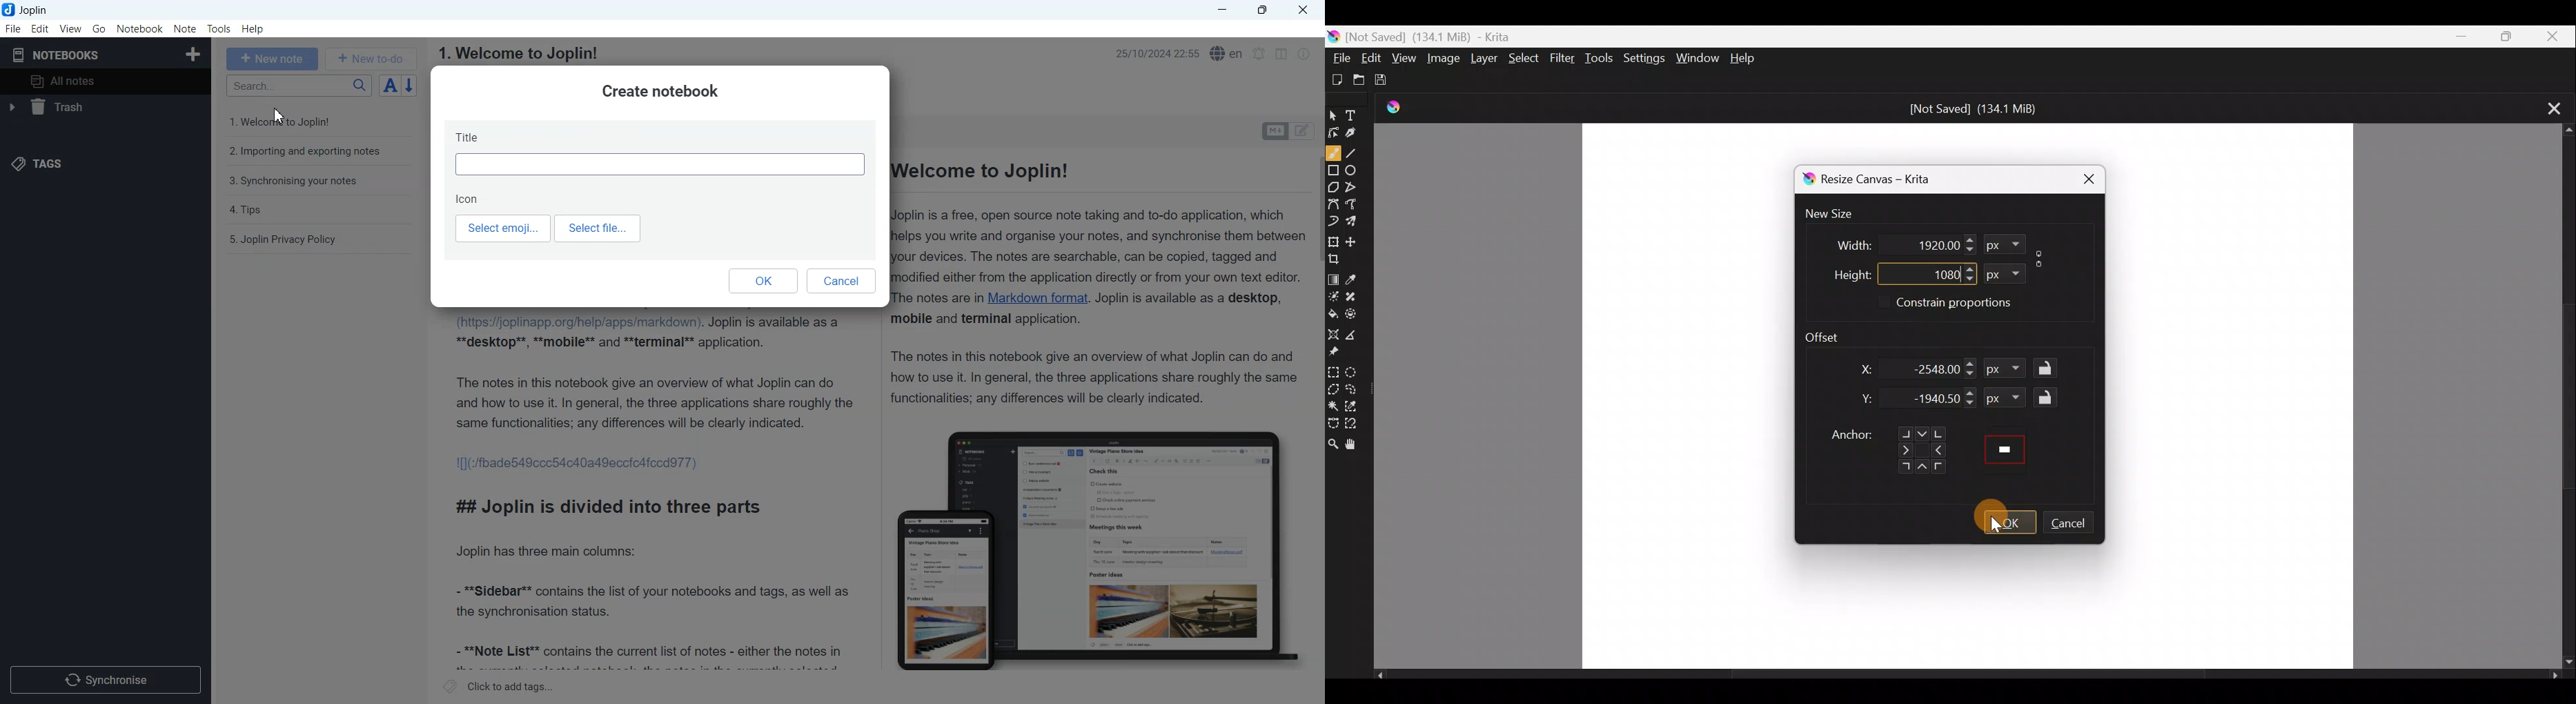 The image size is (2576, 728). Describe the element at coordinates (1830, 333) in the screenshot. I see `Offset` at that location.